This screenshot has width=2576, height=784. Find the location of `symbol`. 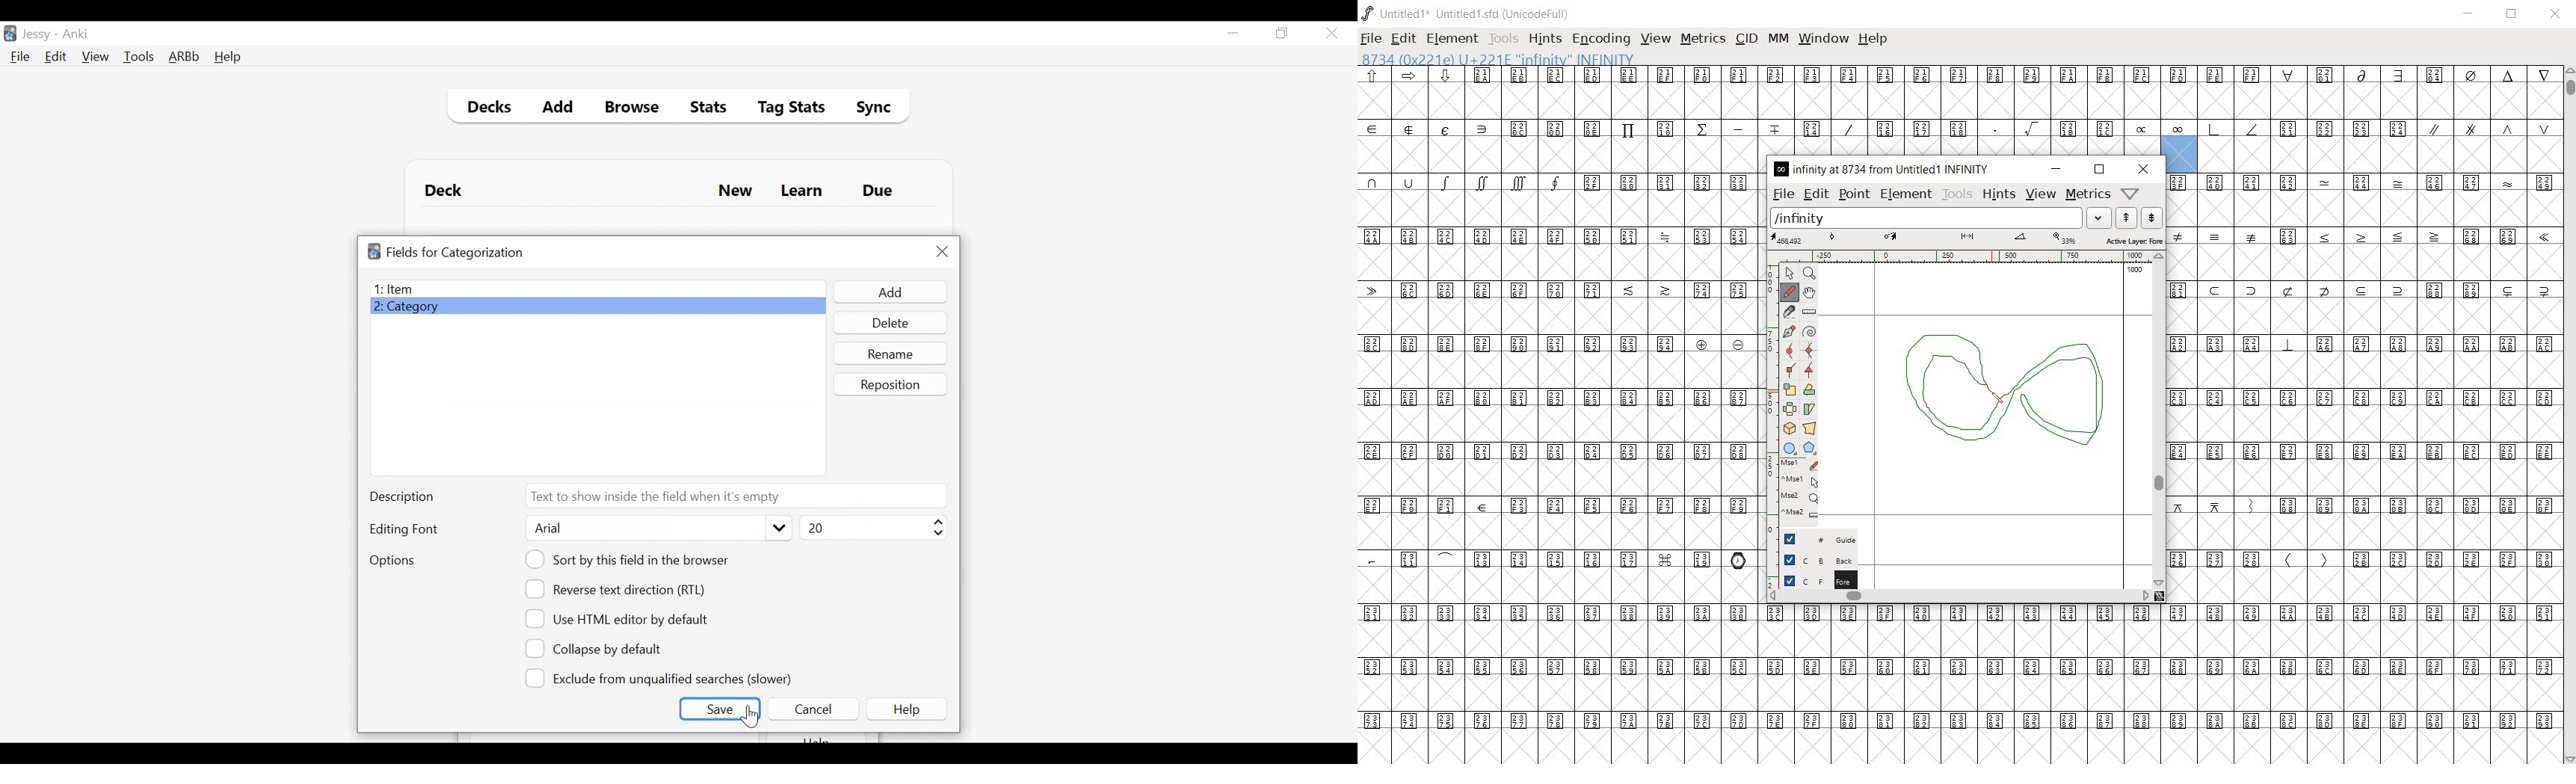

symbol is located at coordinates (2363, 182).